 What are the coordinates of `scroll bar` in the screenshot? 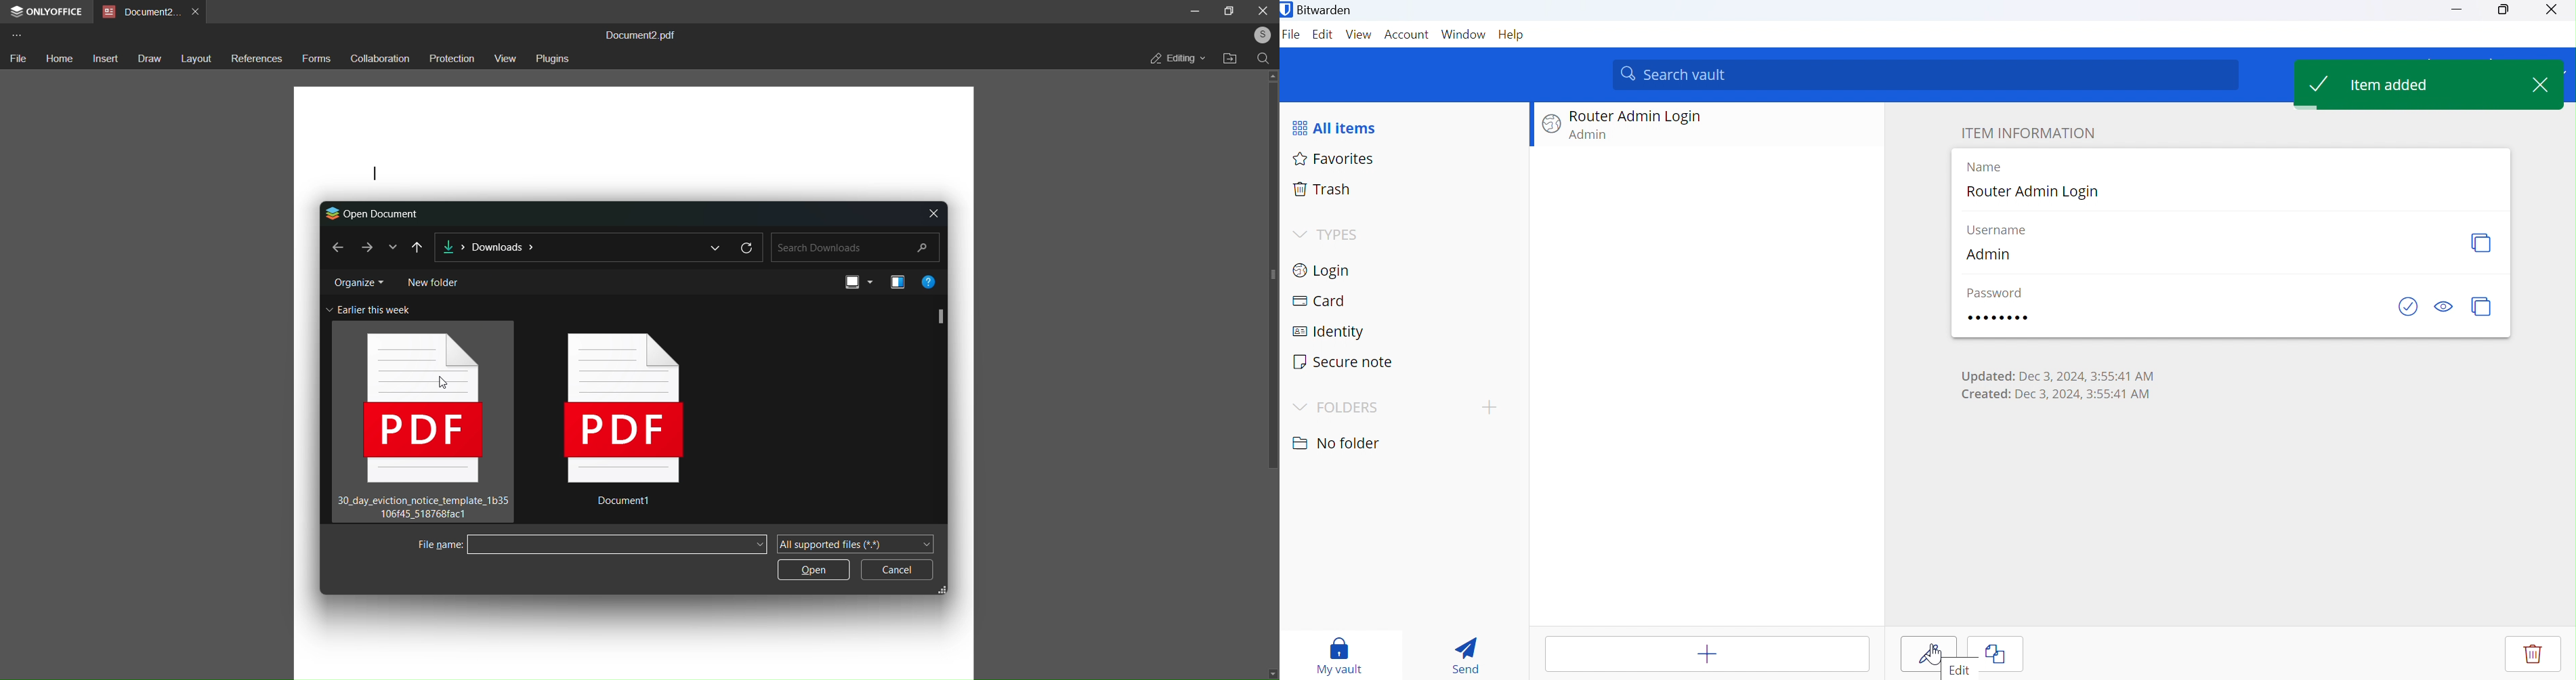 It's located at (1274, 278).